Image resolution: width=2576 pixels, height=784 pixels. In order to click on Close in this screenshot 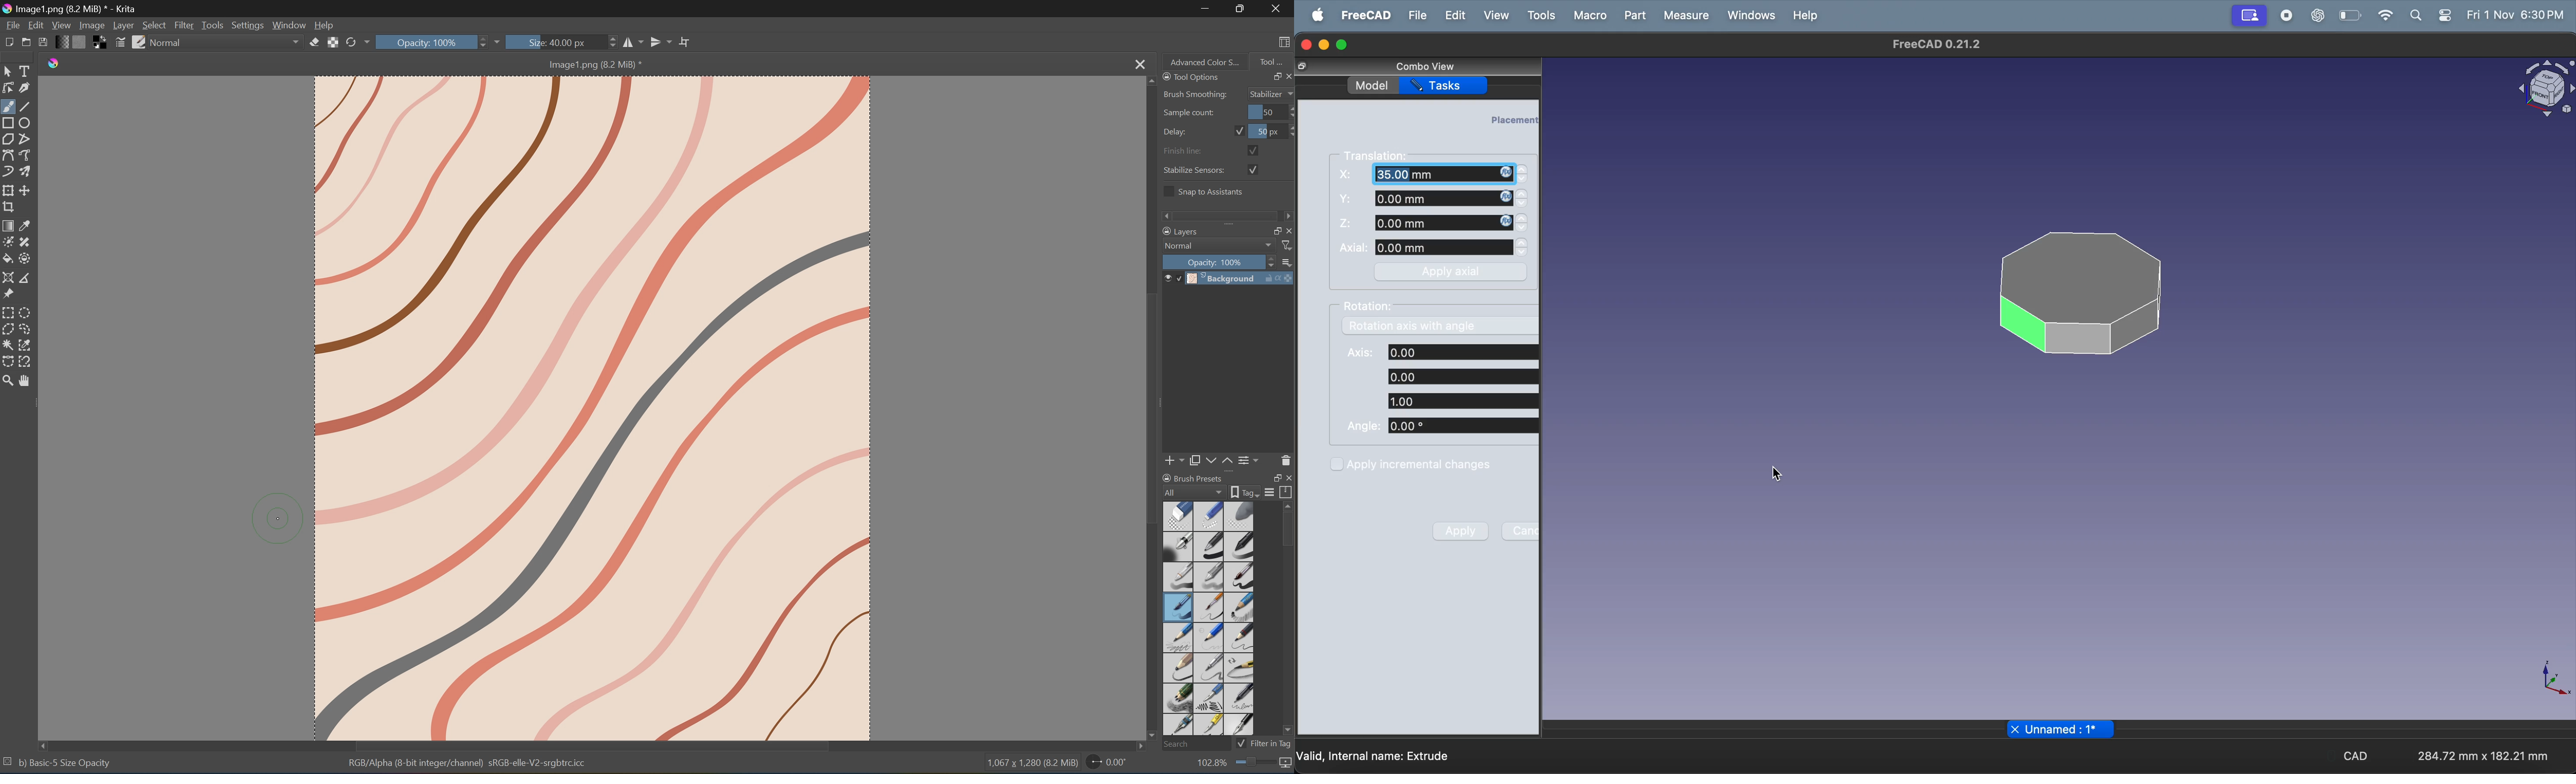, I will do `click(1286, 477)`.